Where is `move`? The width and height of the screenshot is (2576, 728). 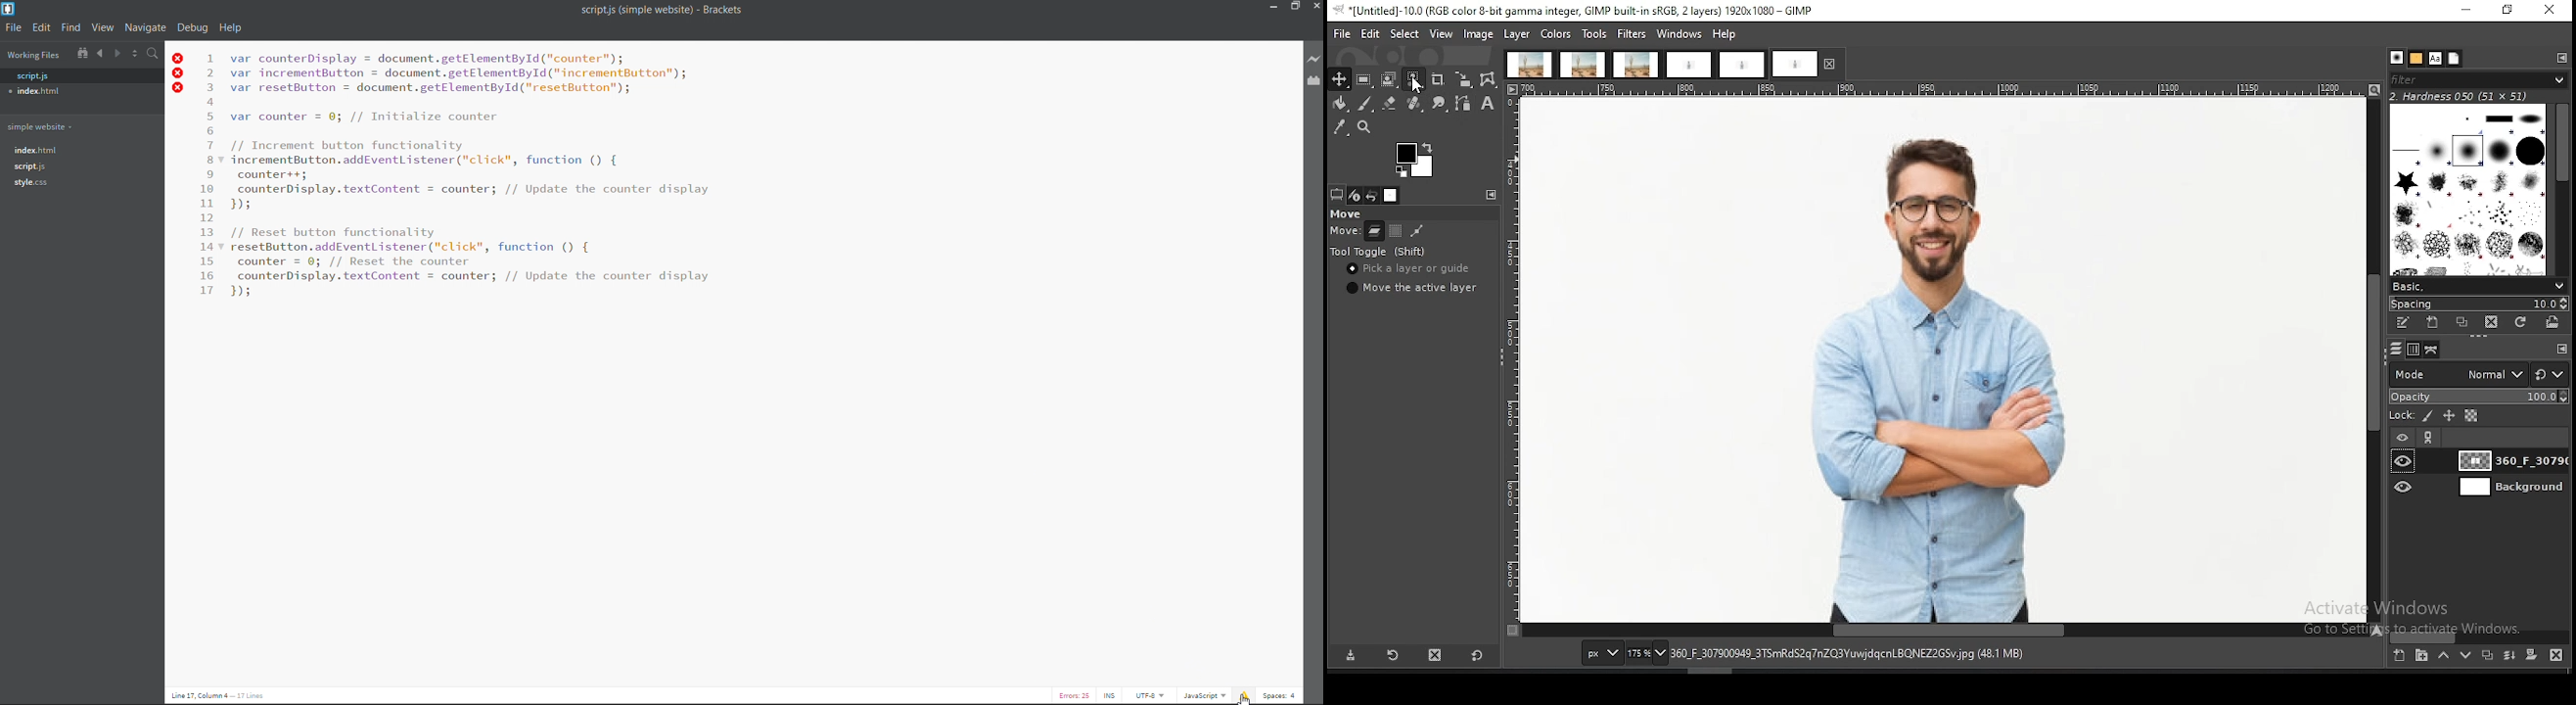
move is located at coordinates (1344, 230).